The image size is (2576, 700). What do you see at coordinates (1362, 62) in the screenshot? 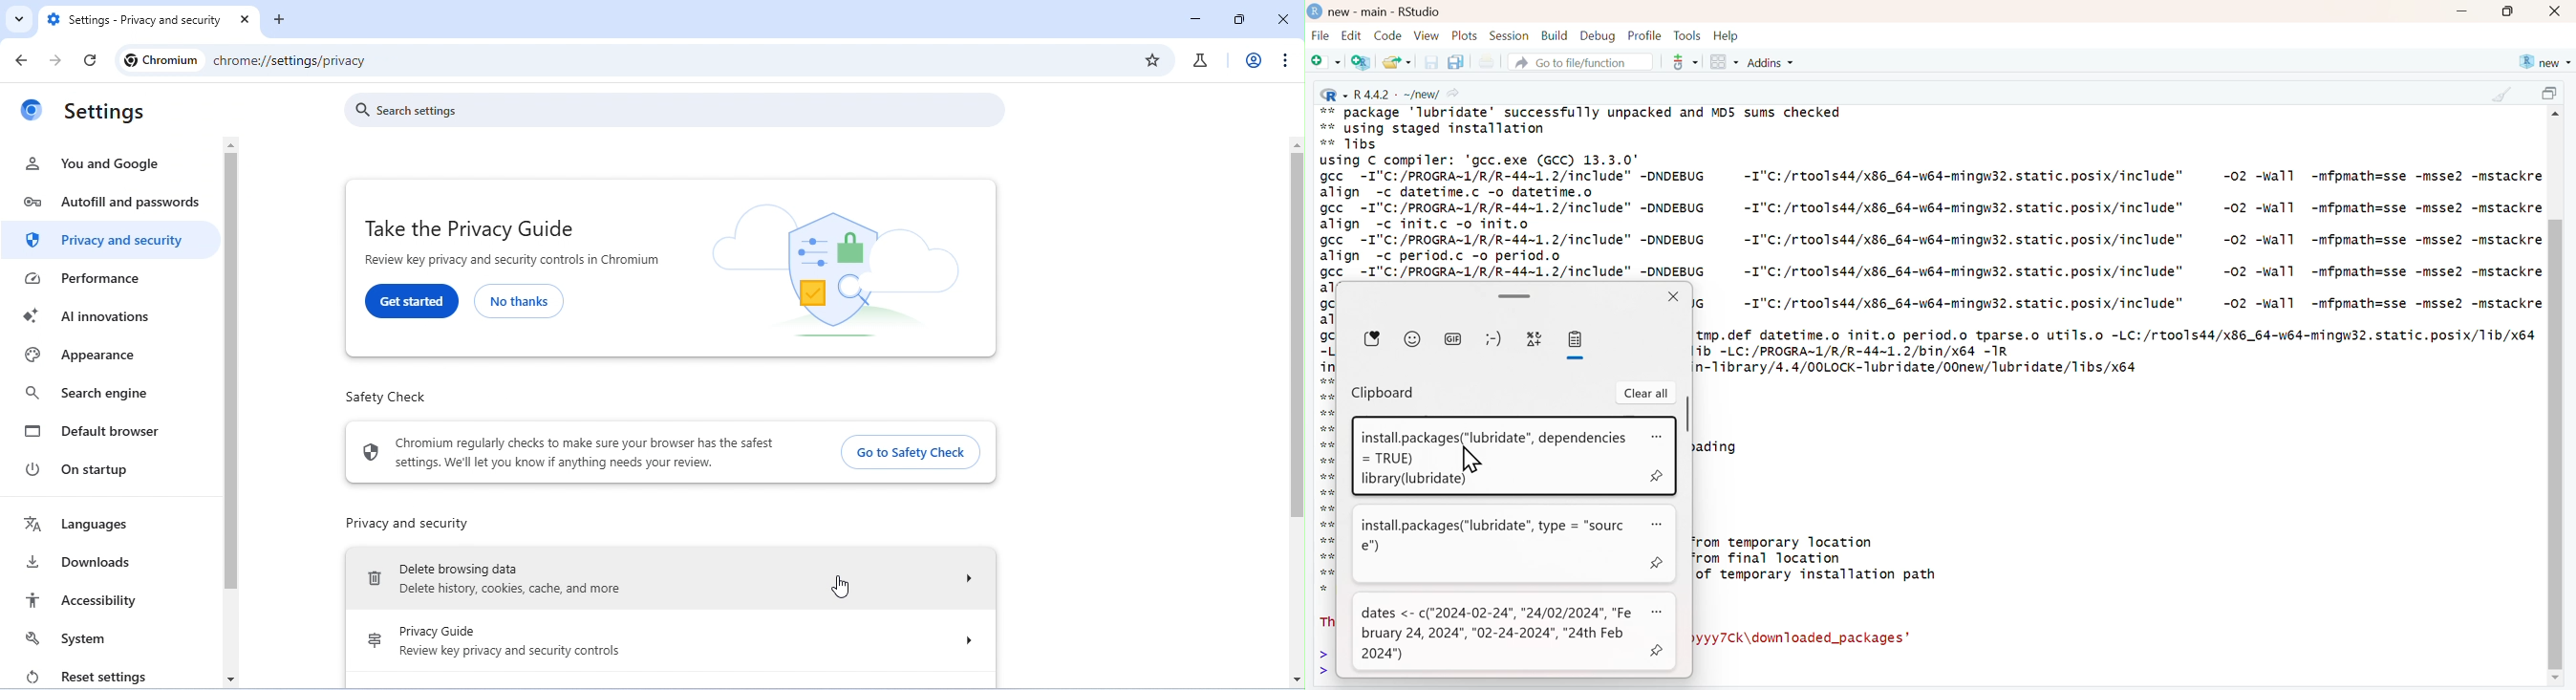
I see `Create a project` at bounding box center [1362, 62].